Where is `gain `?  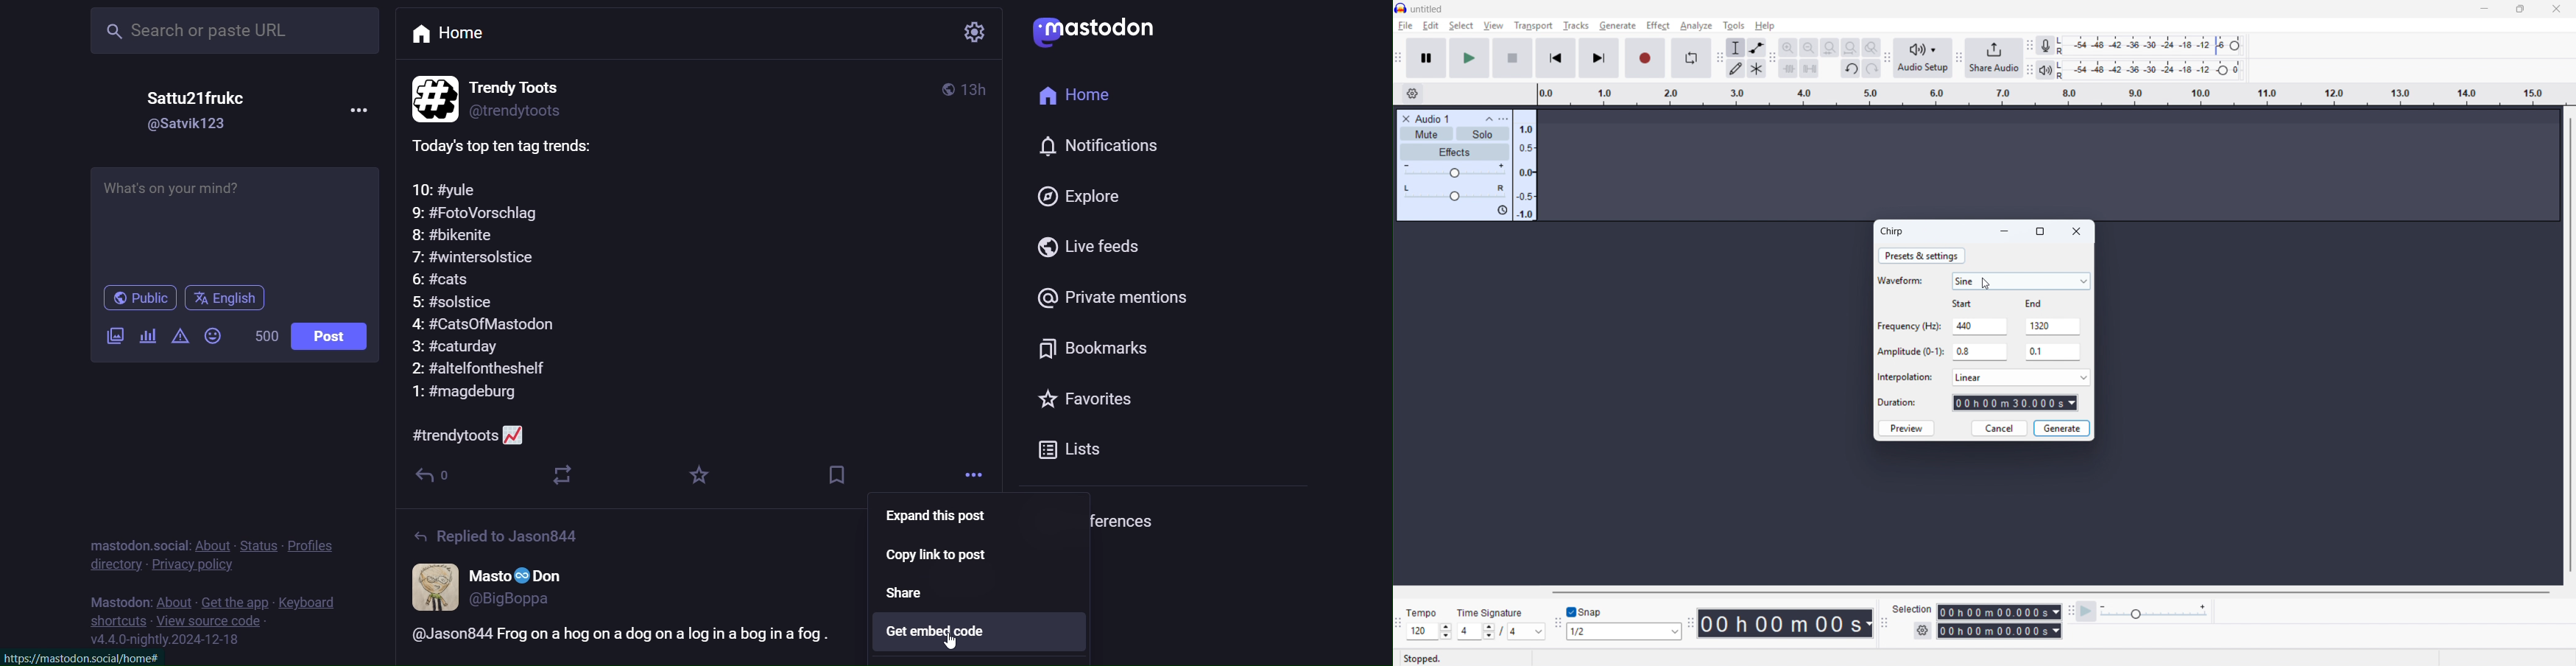
gain  is located at coordinates (1455, 170).